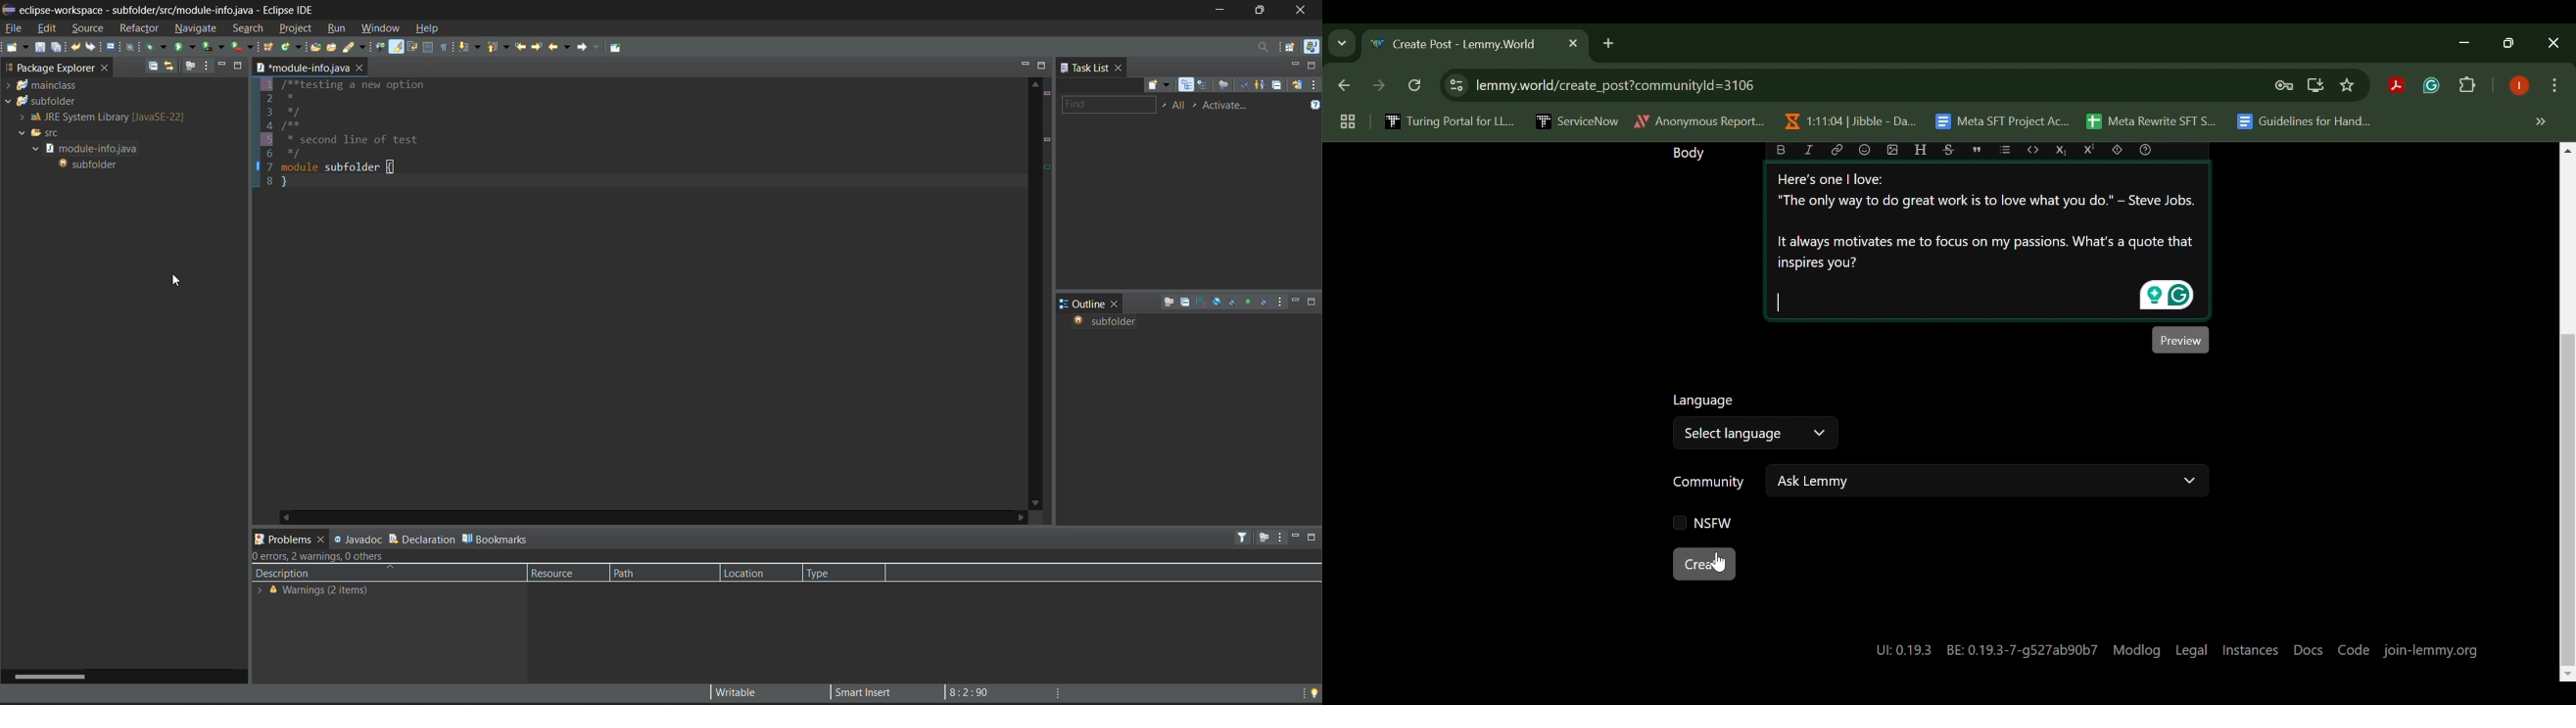 The height and width of the screenshot is (728, 2576). Describe the element at coordinates (976, 691) in the screenshot. I see `8:2:90` at that location.